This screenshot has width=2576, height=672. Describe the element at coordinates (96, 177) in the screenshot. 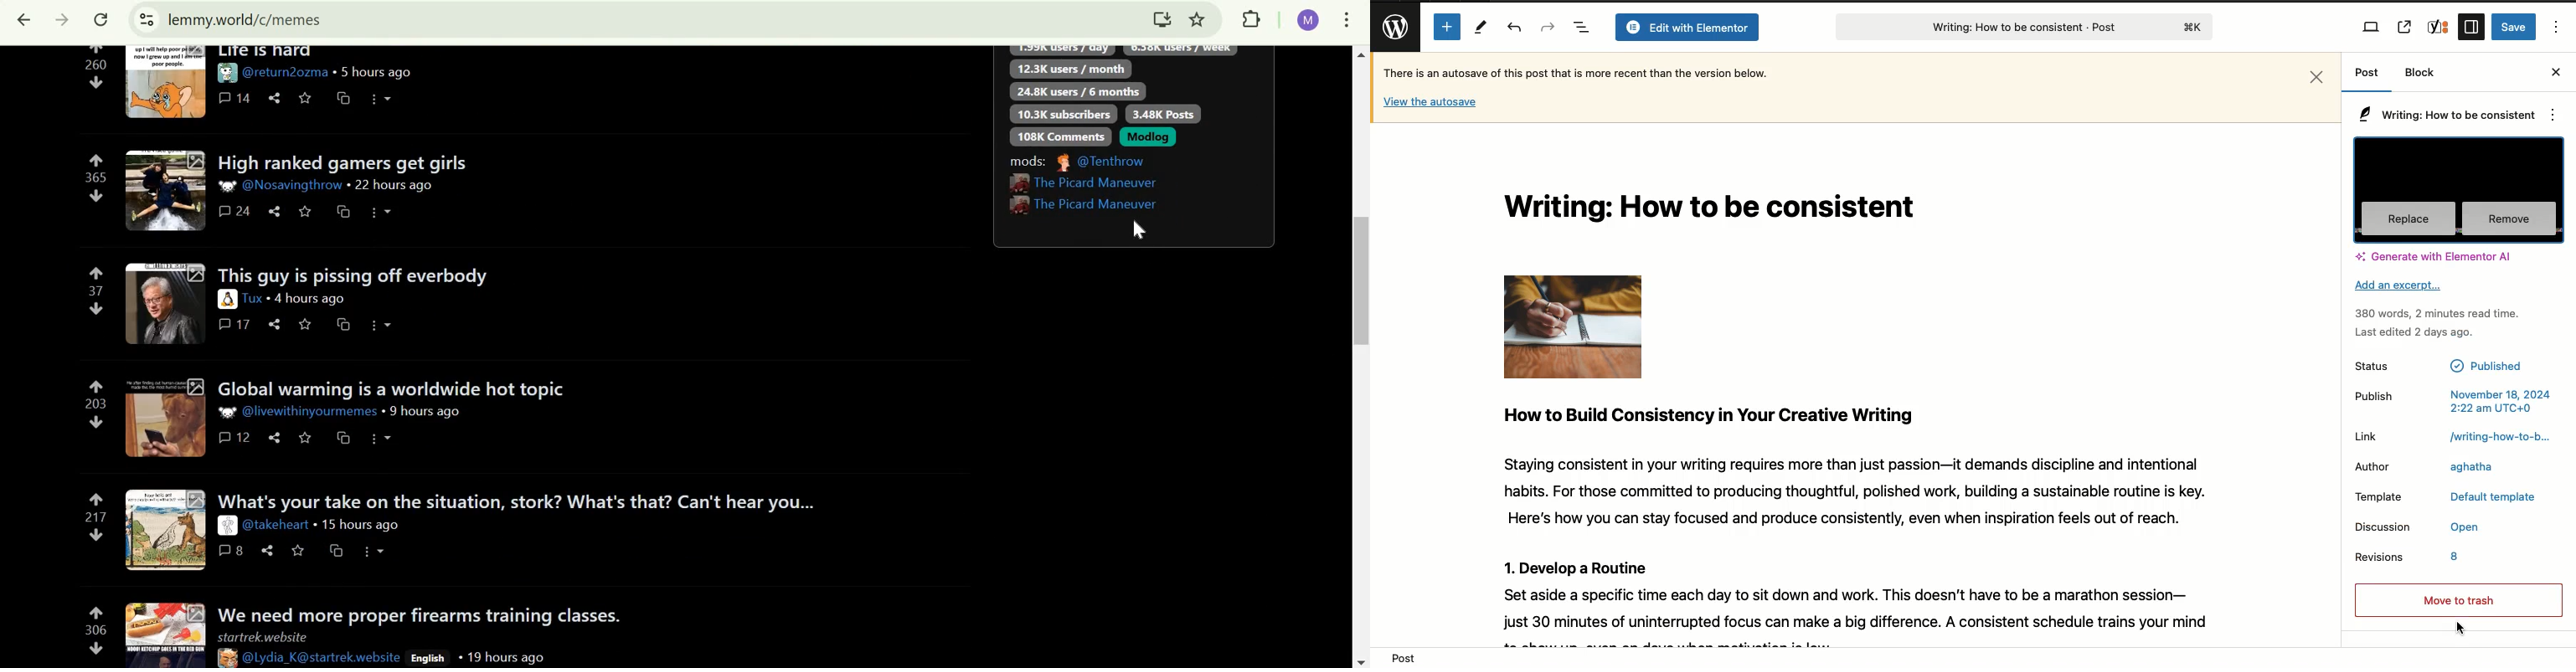

I see `365 points` at that location.